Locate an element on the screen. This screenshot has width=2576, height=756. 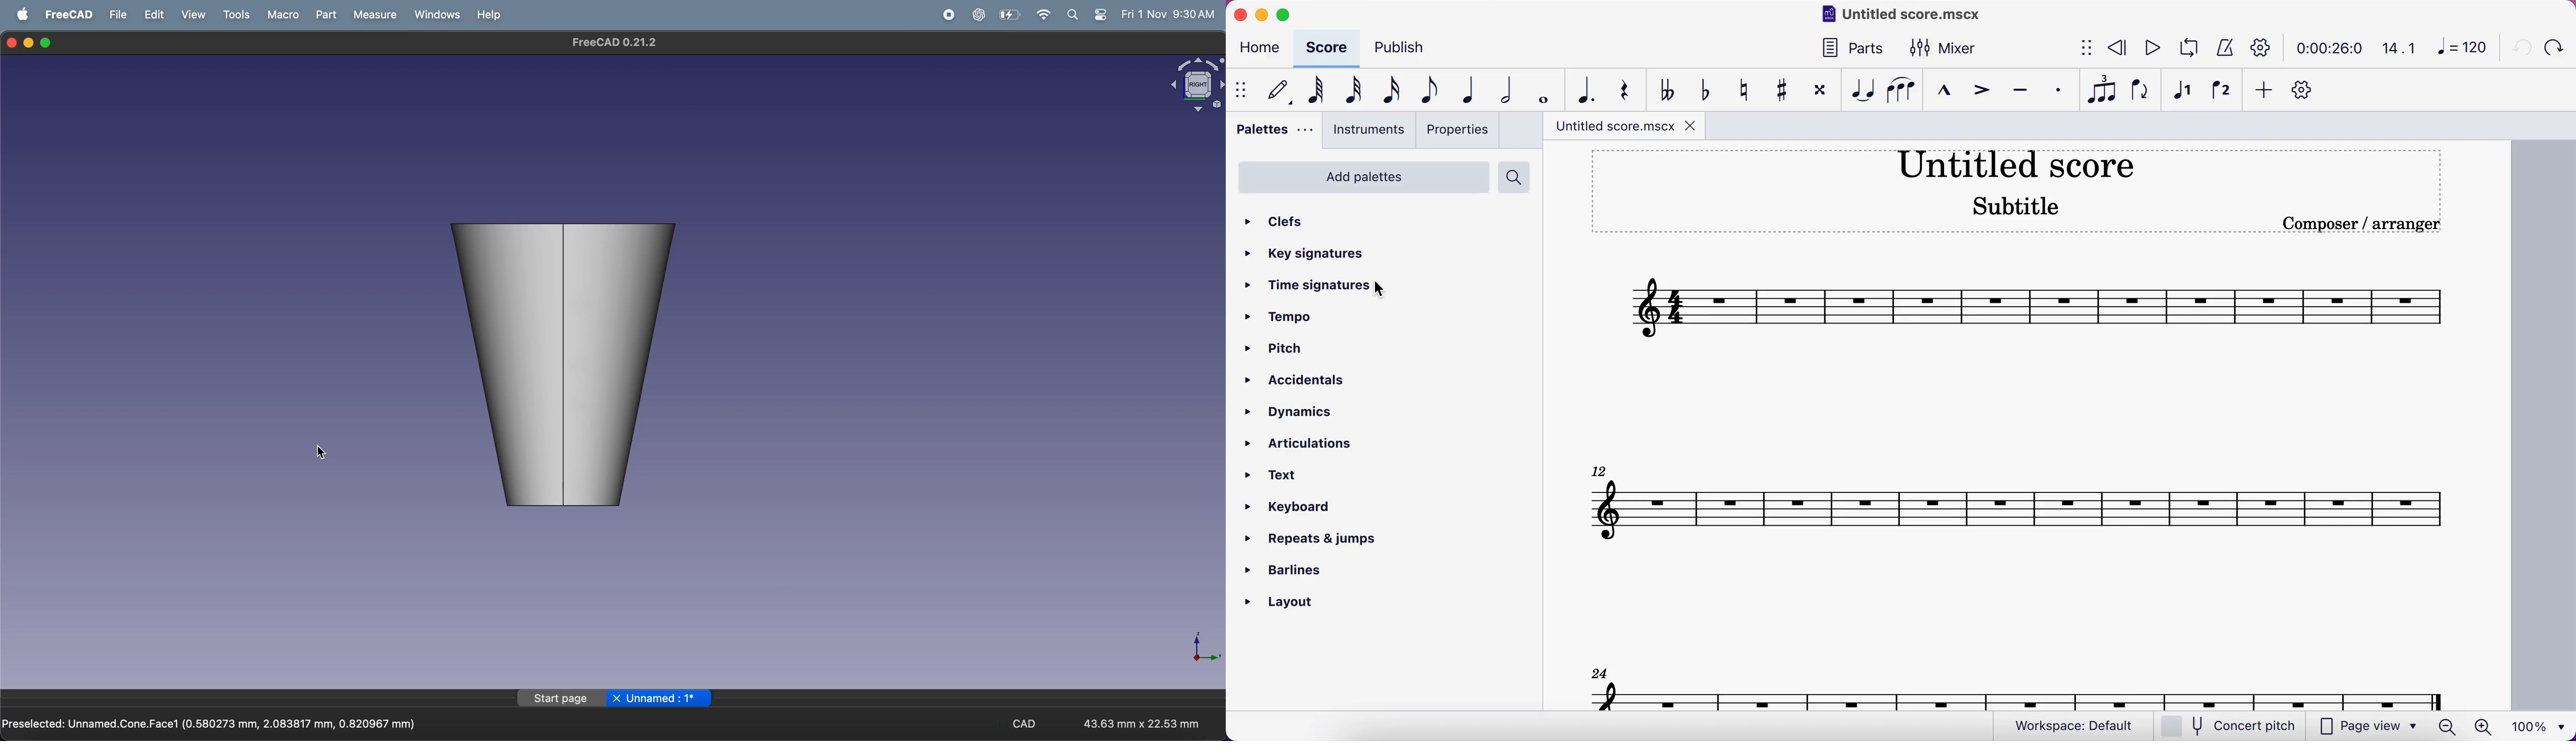
augmentation dot is located at coordinates (1584, 89).